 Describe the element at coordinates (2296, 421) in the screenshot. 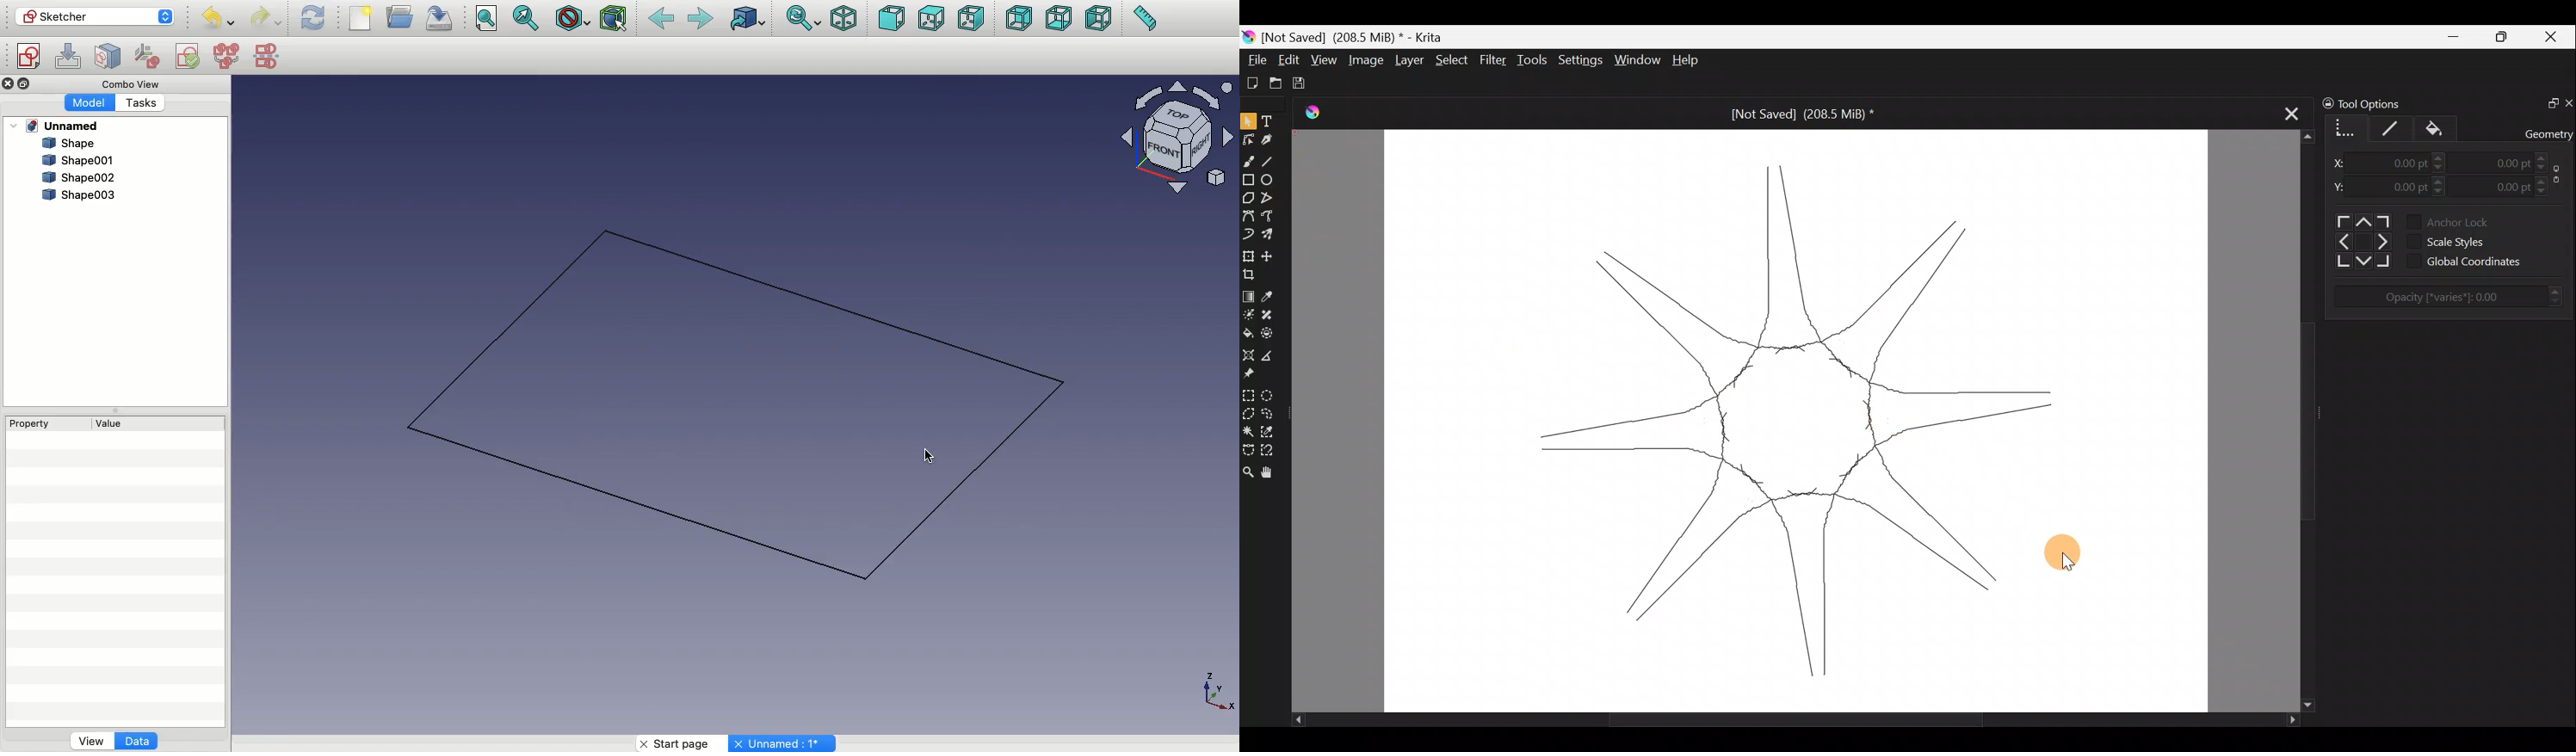

I see `Scroll bar` at that location.